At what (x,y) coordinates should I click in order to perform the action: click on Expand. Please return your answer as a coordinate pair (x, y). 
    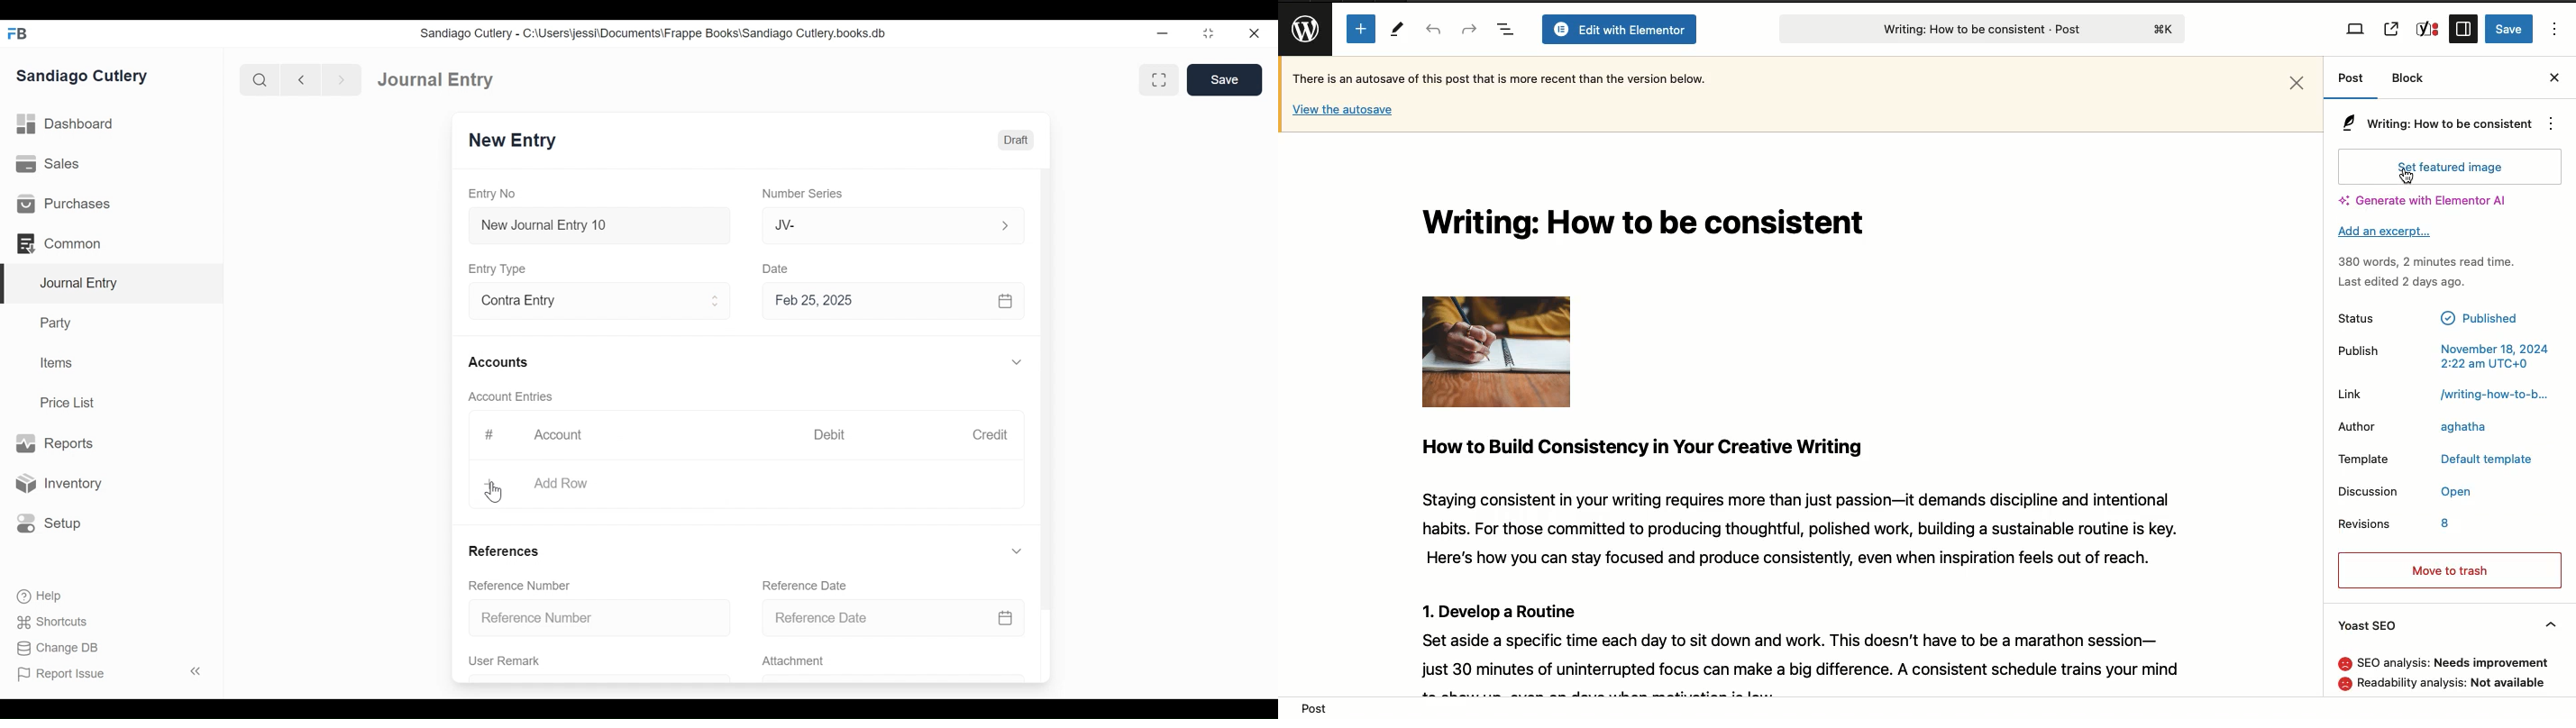
    Looking at the image, I should click on (1005, 224).